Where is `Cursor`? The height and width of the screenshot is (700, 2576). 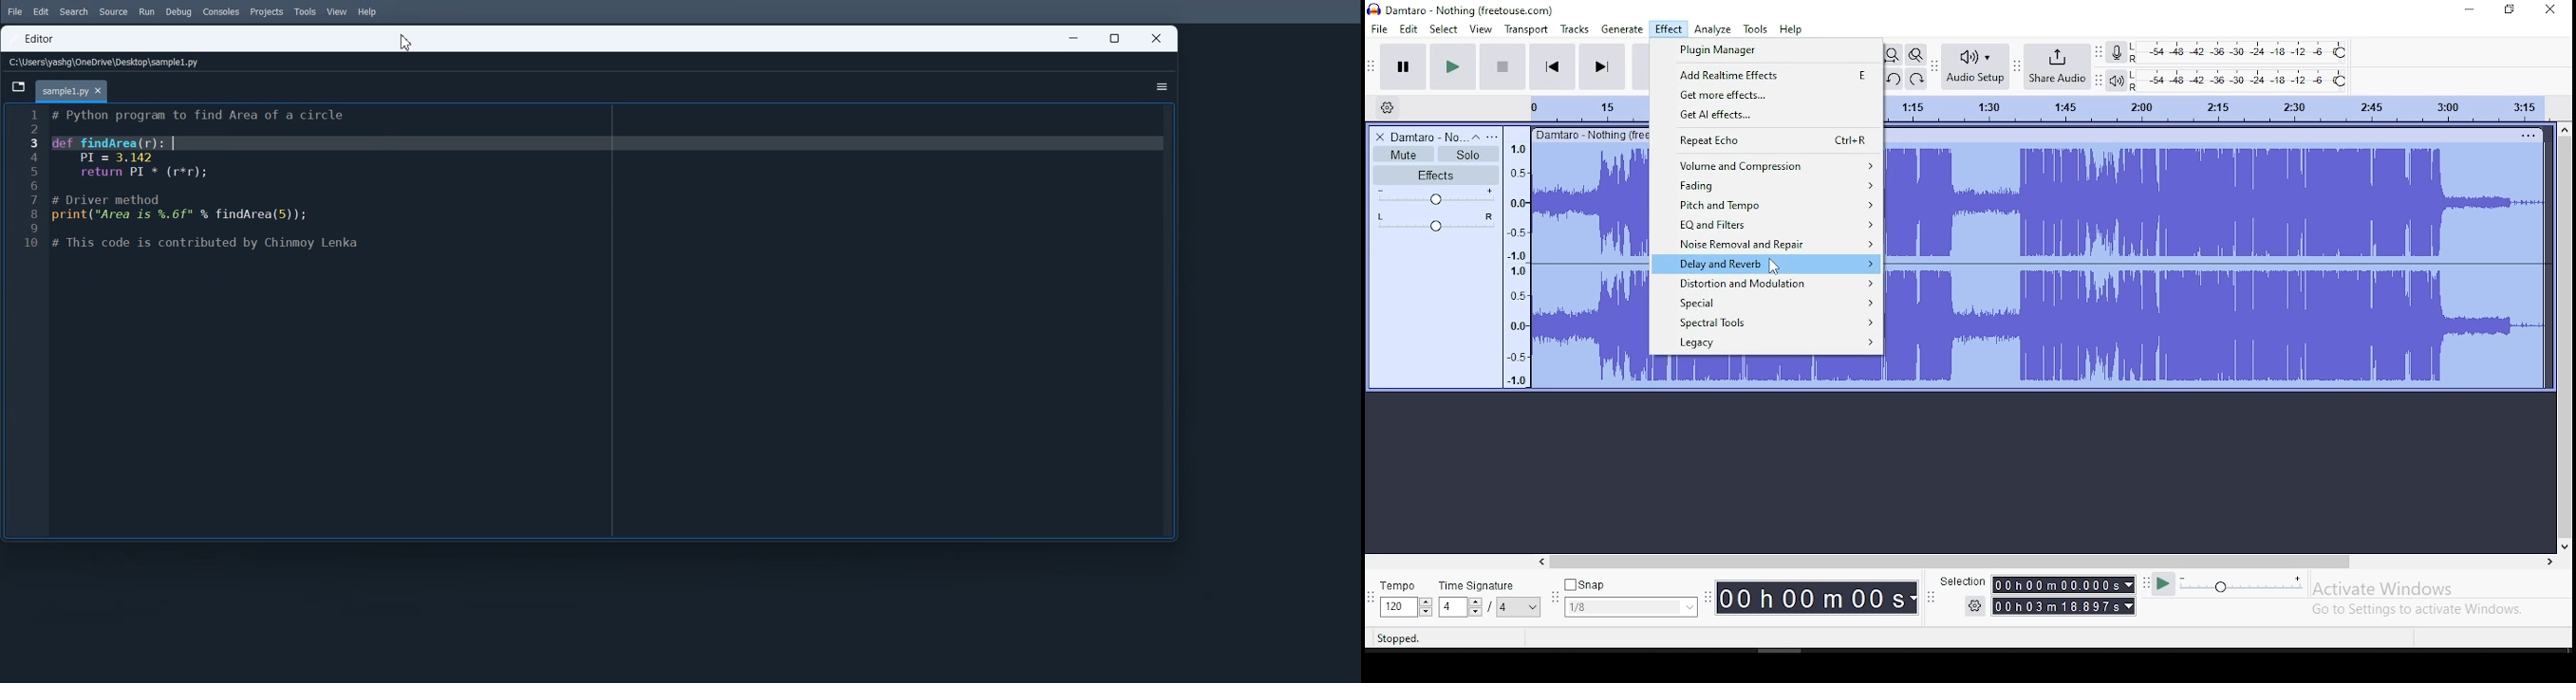 Cursor is located at coordinates (1773, 266).